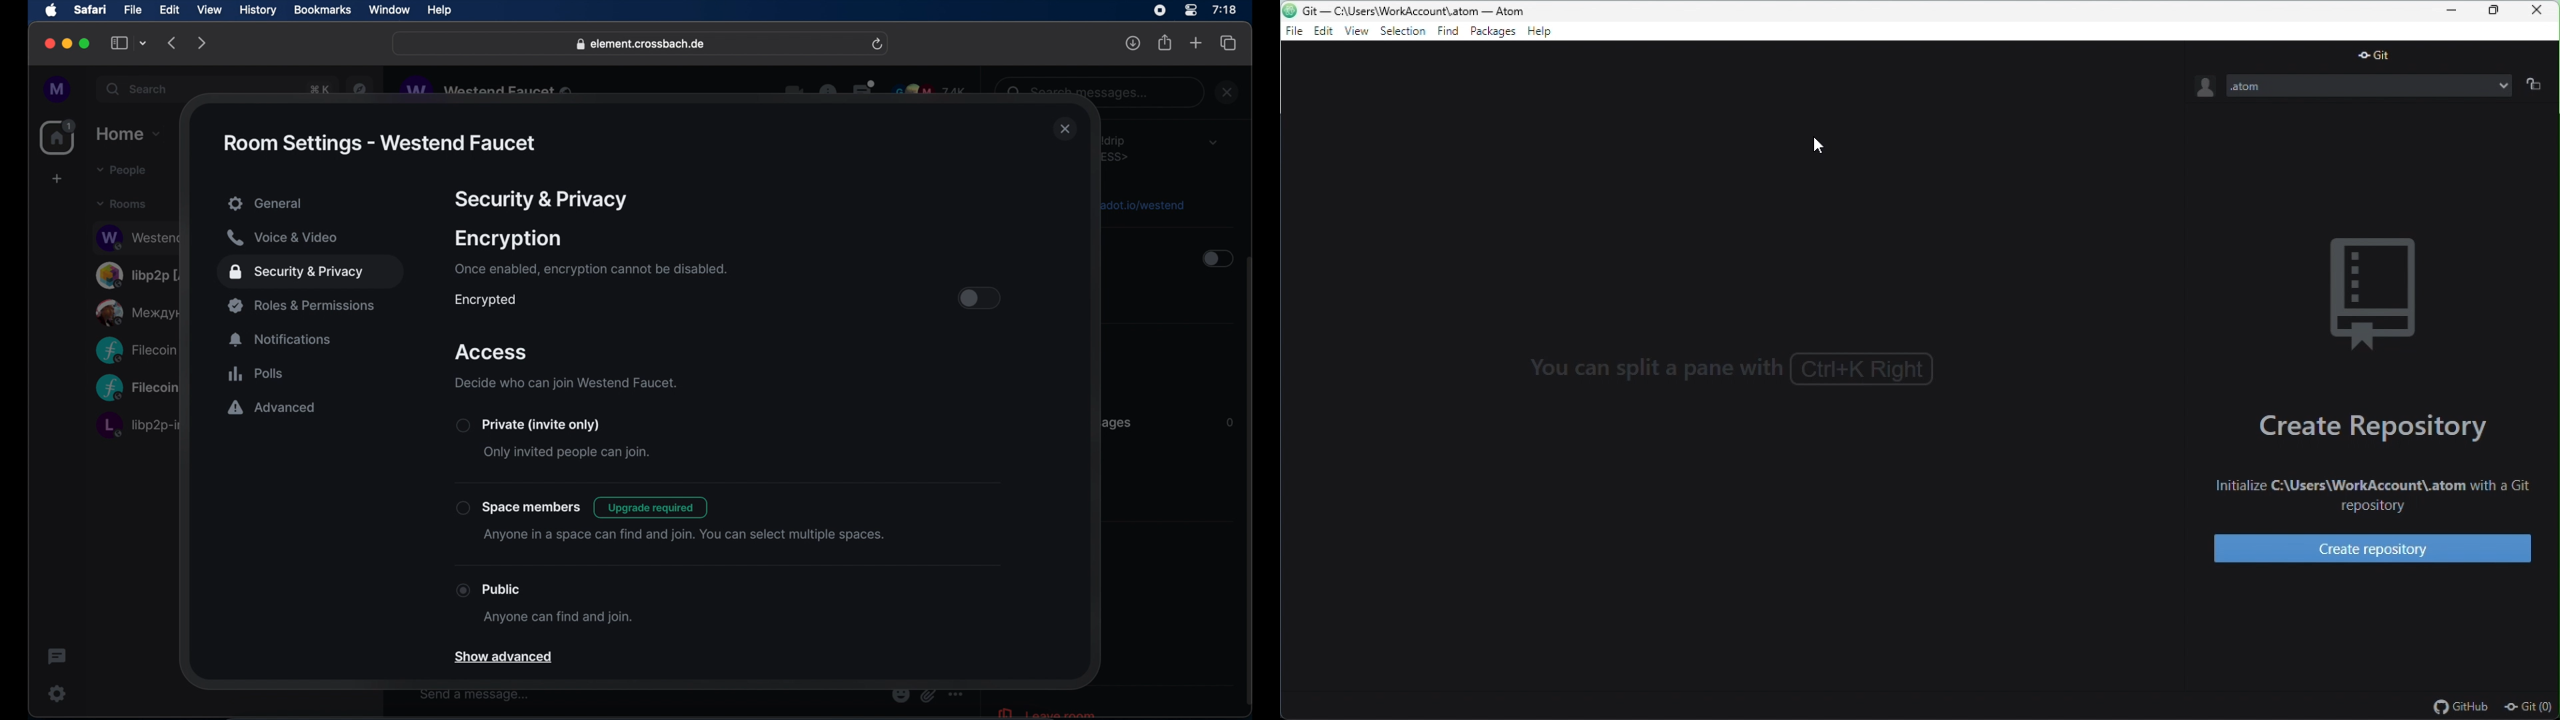 This screenshot has width=2576, height=728. Describe the element at coordinates (475, 695) in the screenshot. I see `send a message` at that location.